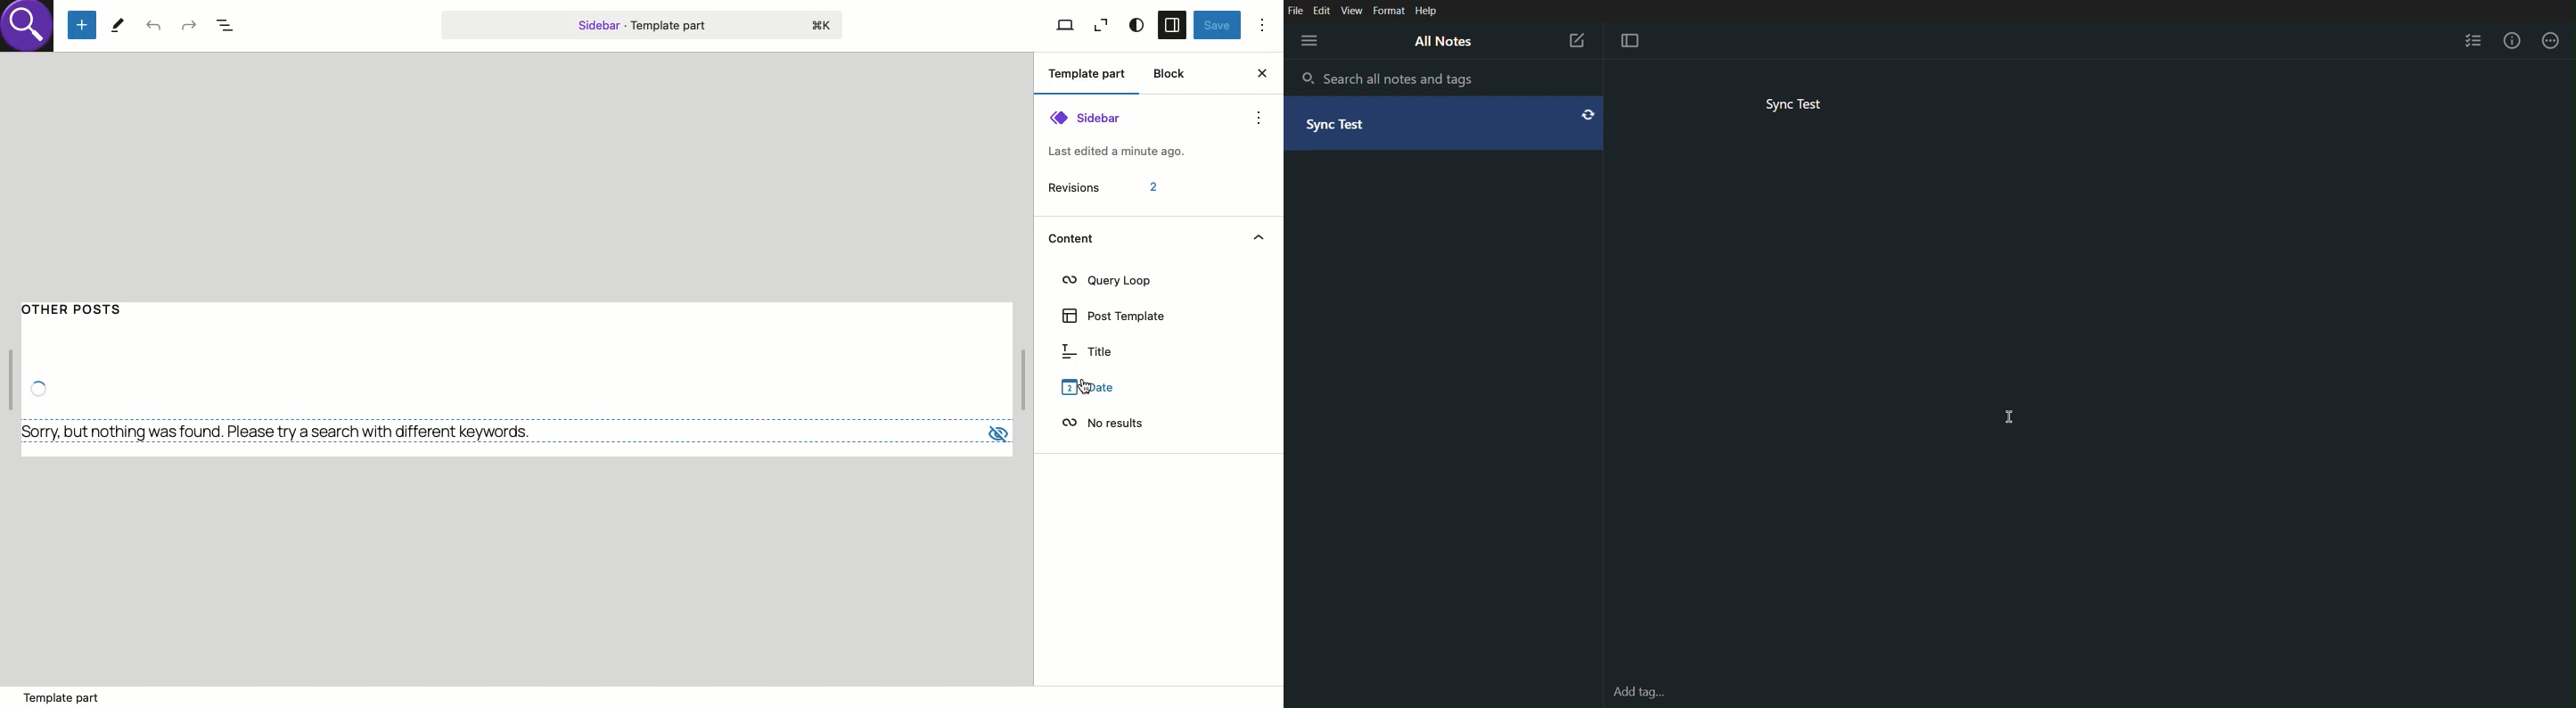 This screenshot has height=728, width=2576. Describe the element at coordinates (1395, 78) in the screenshot. I see `Search all notes and tags` at that location.